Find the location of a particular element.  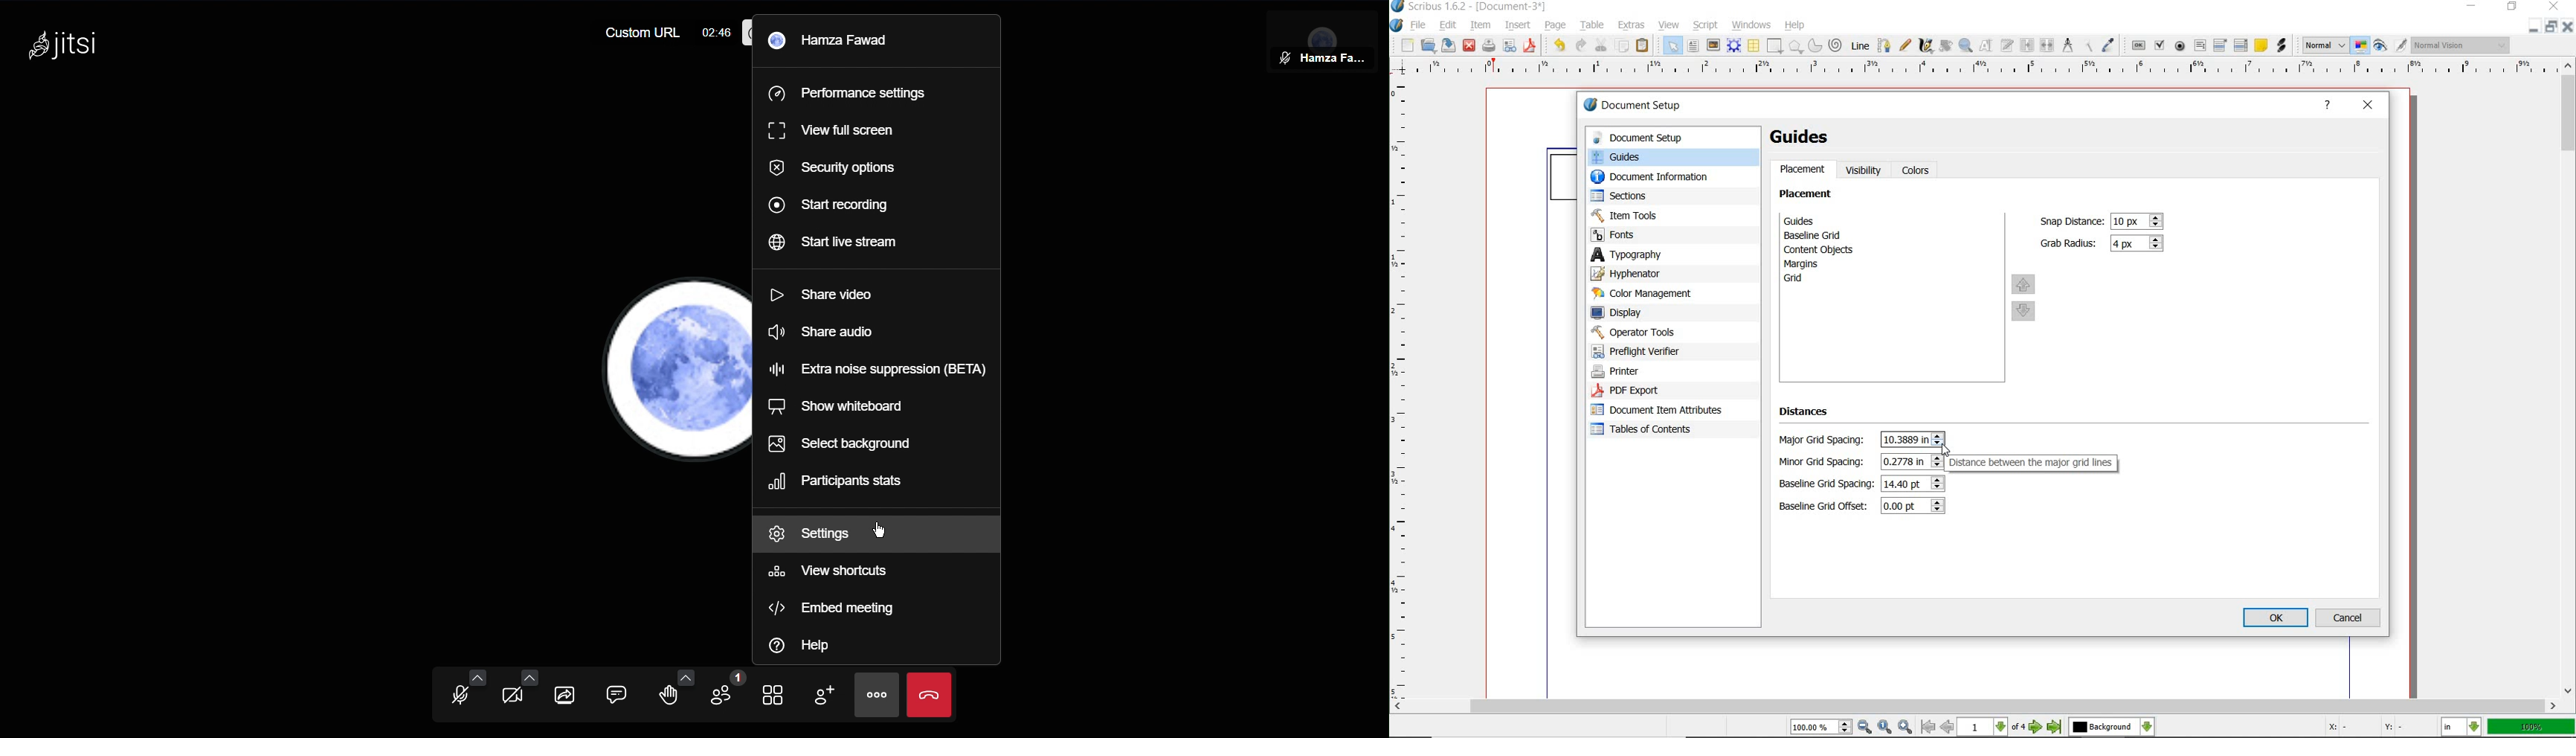

save as pdf is located at coordinates (1528, 46).